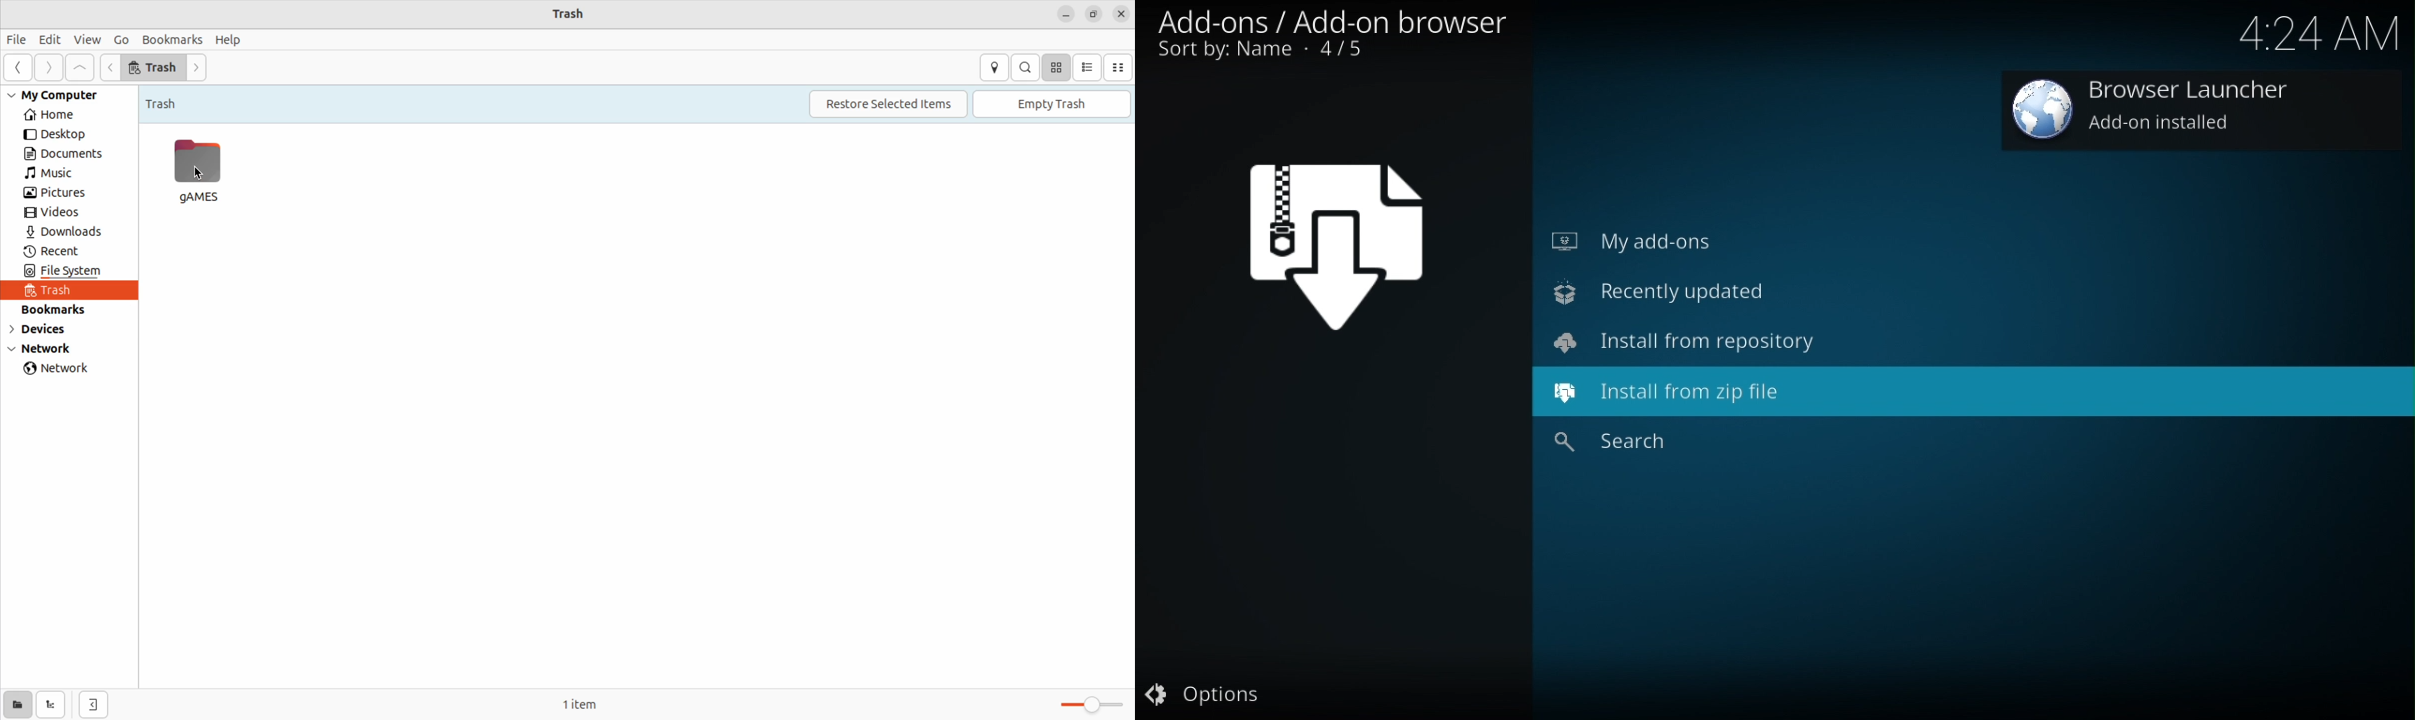 This screenshot has width=2436, height=728. What do you see at coordinates (1663, 293) in the screenshot?
I see `recently updated` at bounding box center [1663, 293].